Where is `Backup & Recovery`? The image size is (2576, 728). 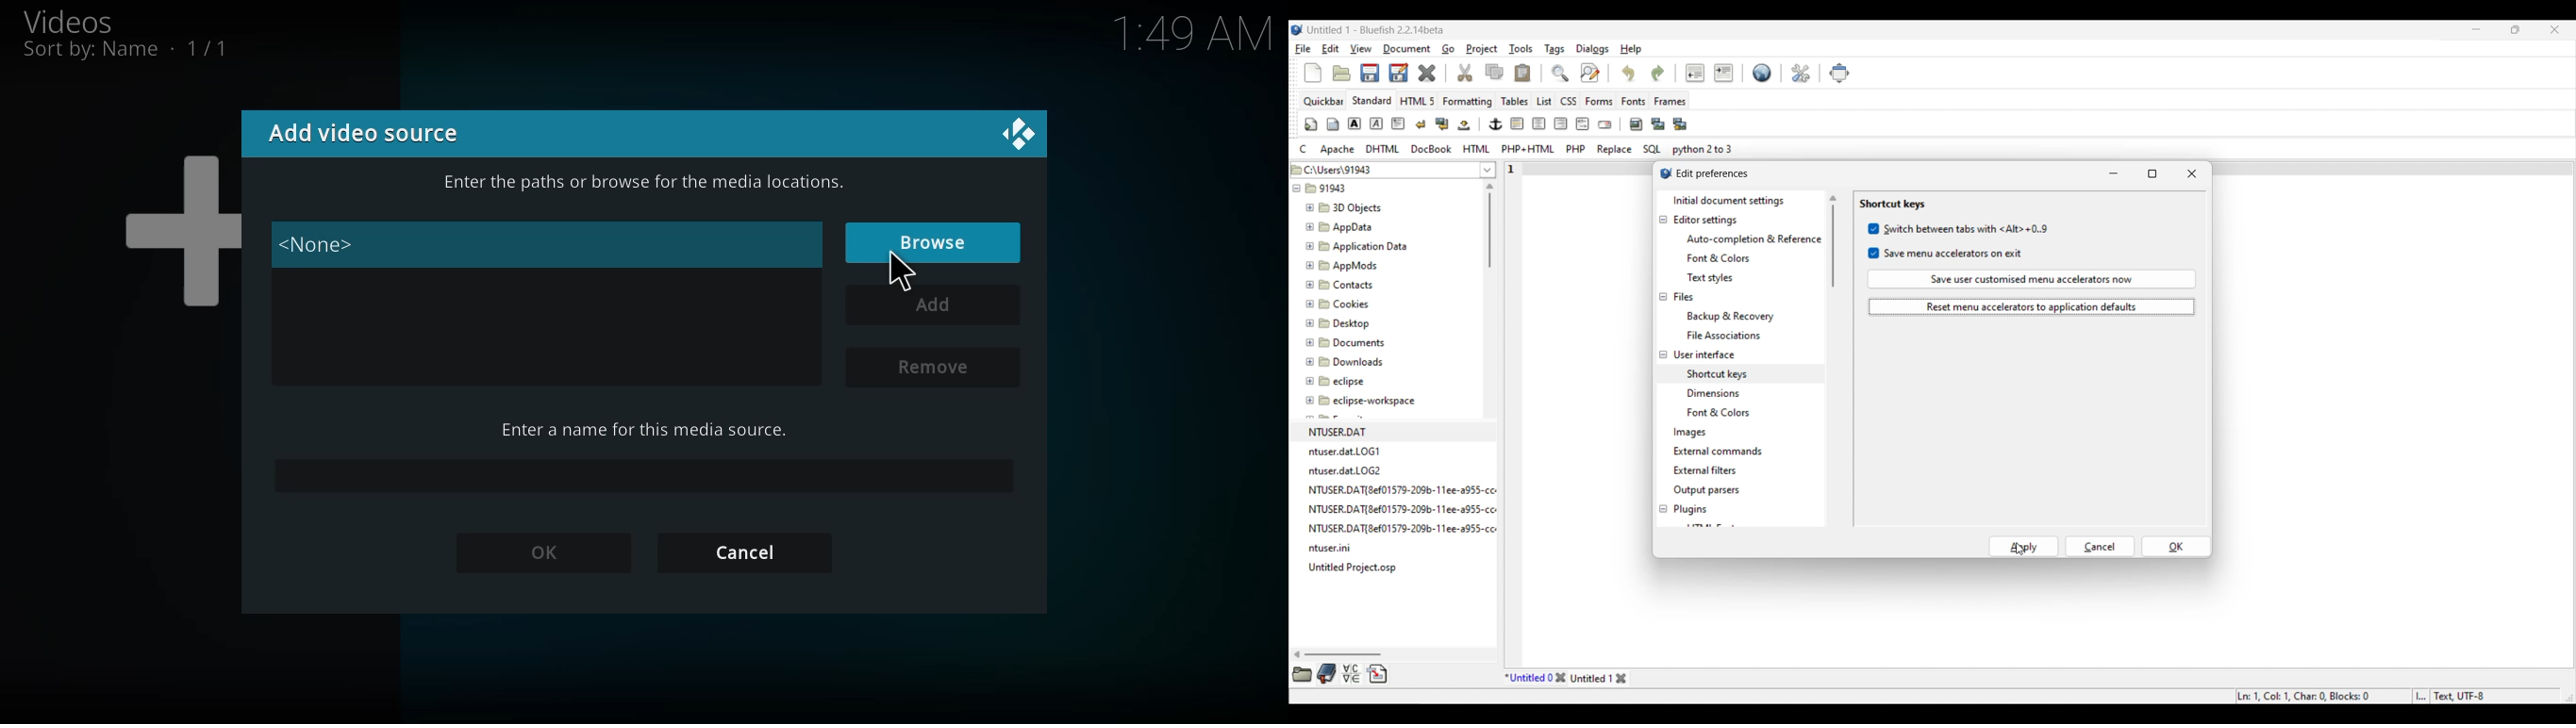
Backup & Recovery is located at coordinates (1734, 316).